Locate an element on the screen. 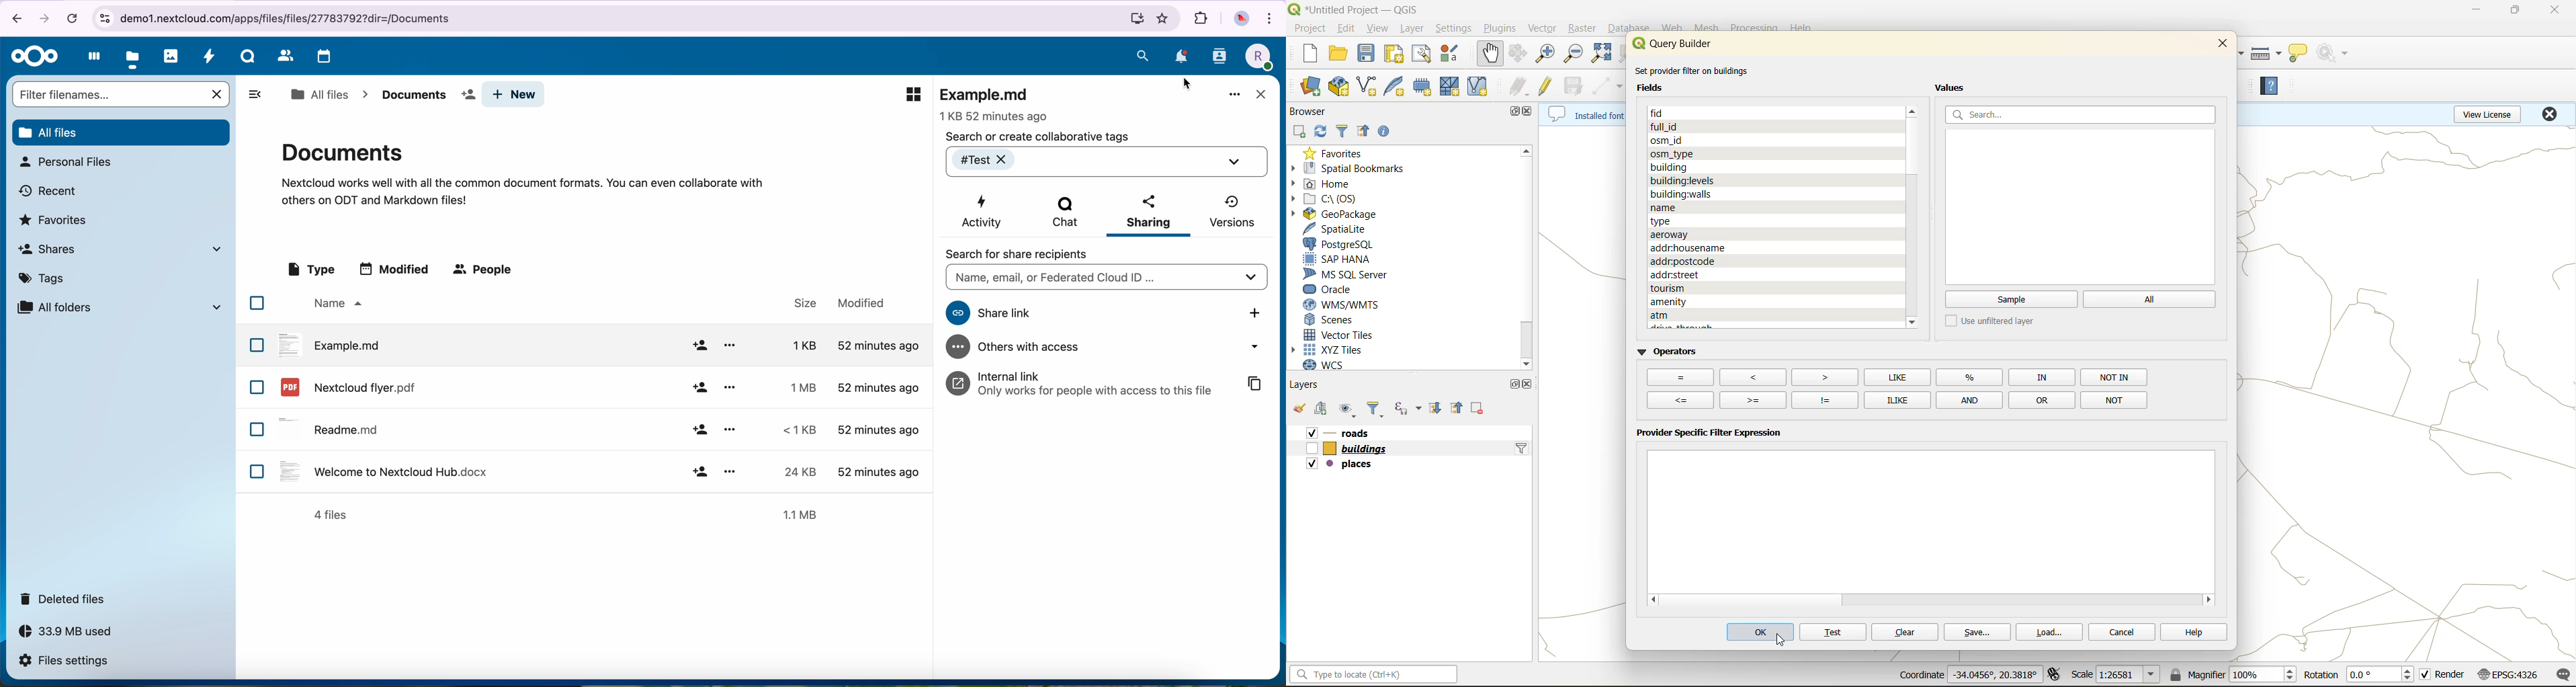 Image resolution: width=2576 pixels, height=700 pixels. cleared field is located at coordinates (1933, 517).